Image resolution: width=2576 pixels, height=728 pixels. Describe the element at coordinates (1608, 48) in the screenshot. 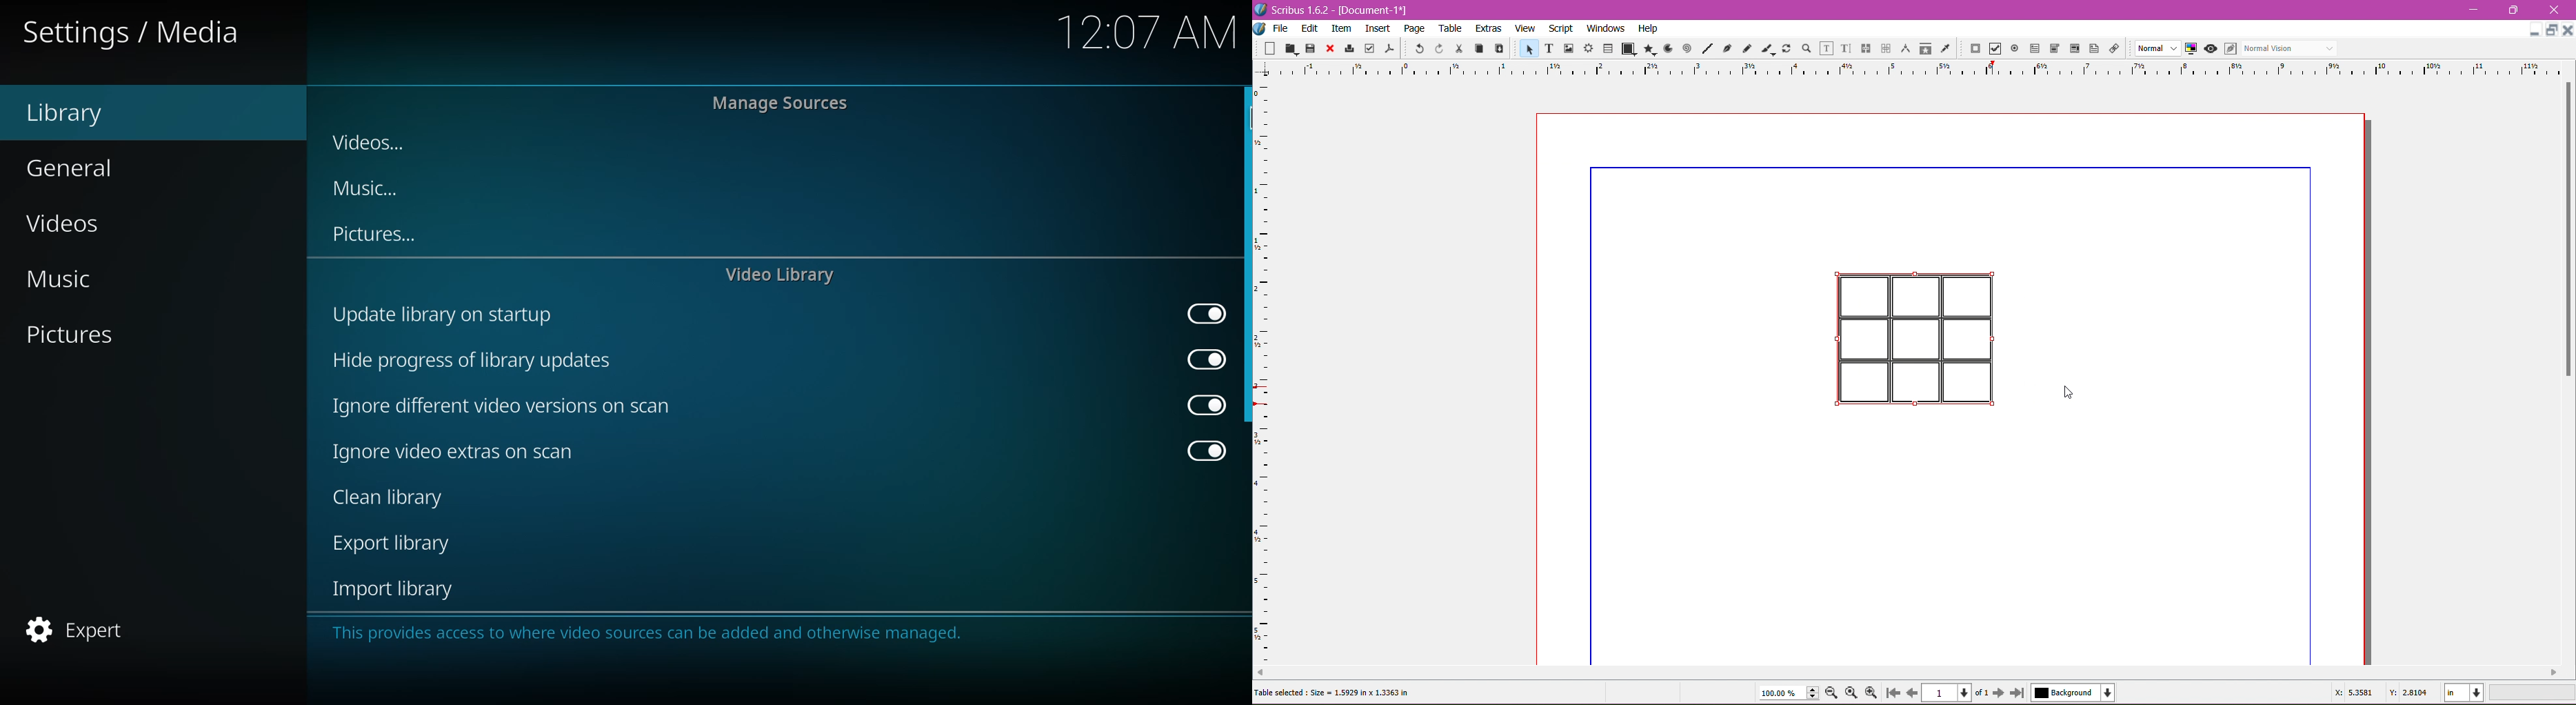

I see `Tables` at that location.